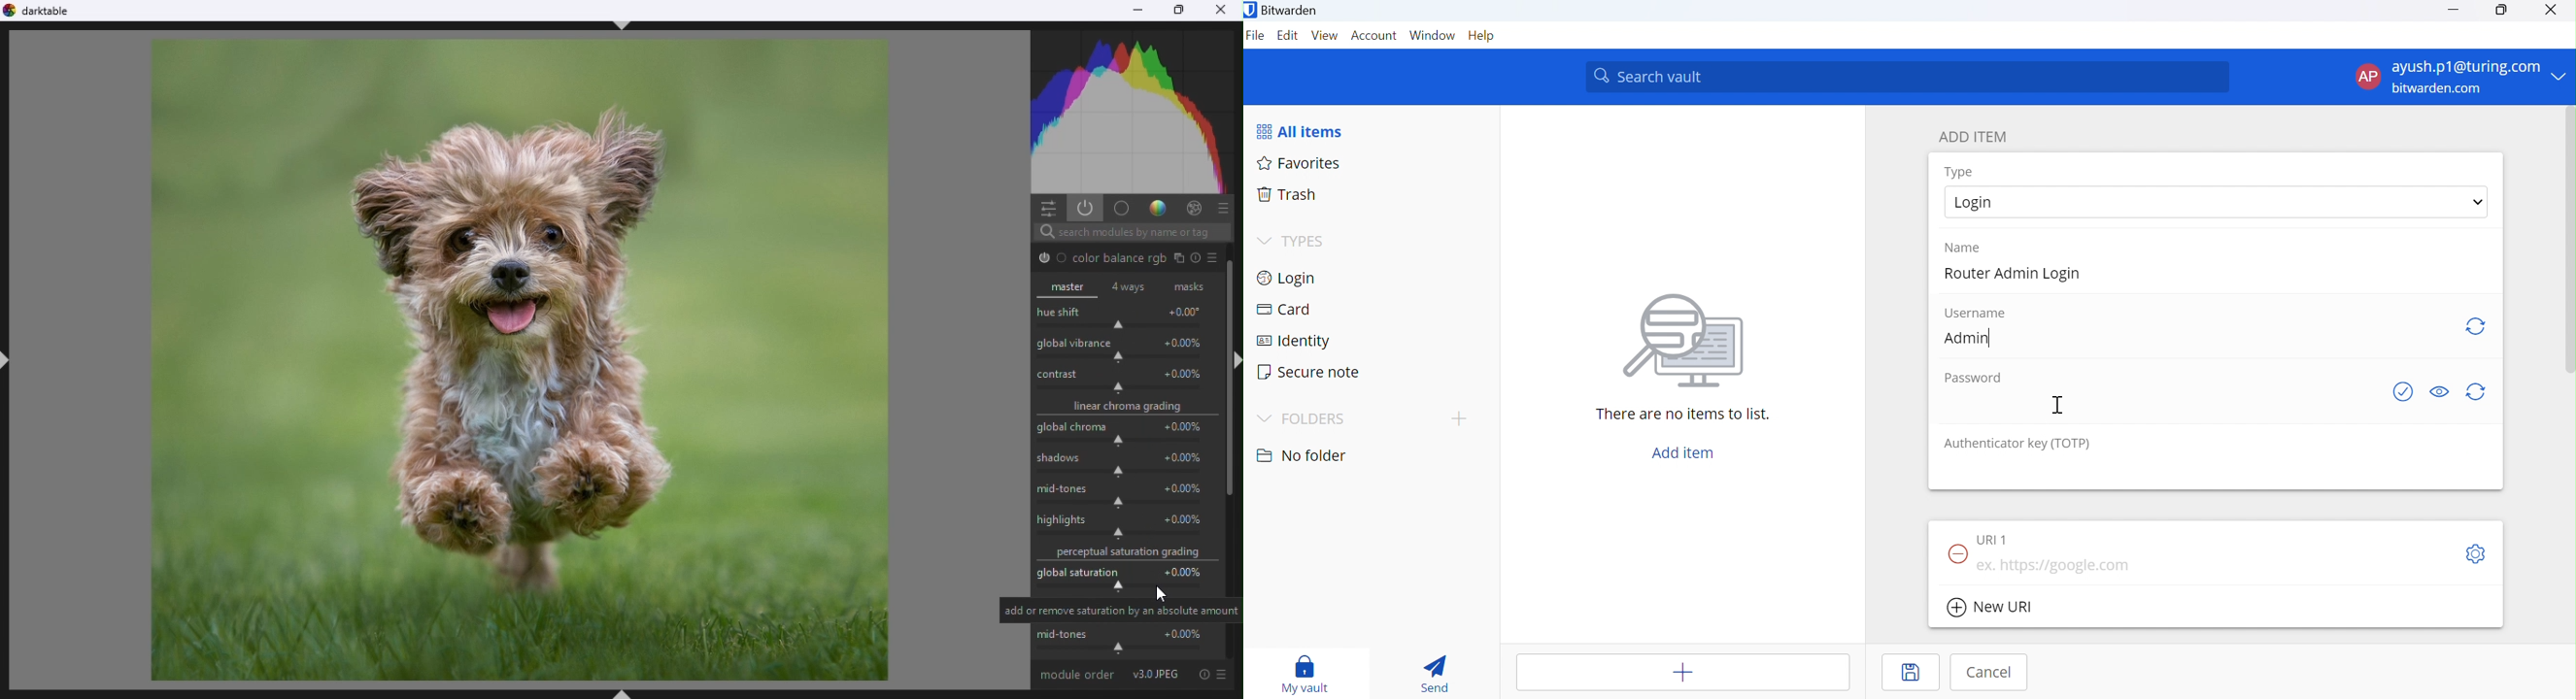 The height and width of the screenshot is (700, 2576). What do you see at coordinates (1305, 670) in the screenshot?
I see `My vault` at bounding box center [1305, 670].